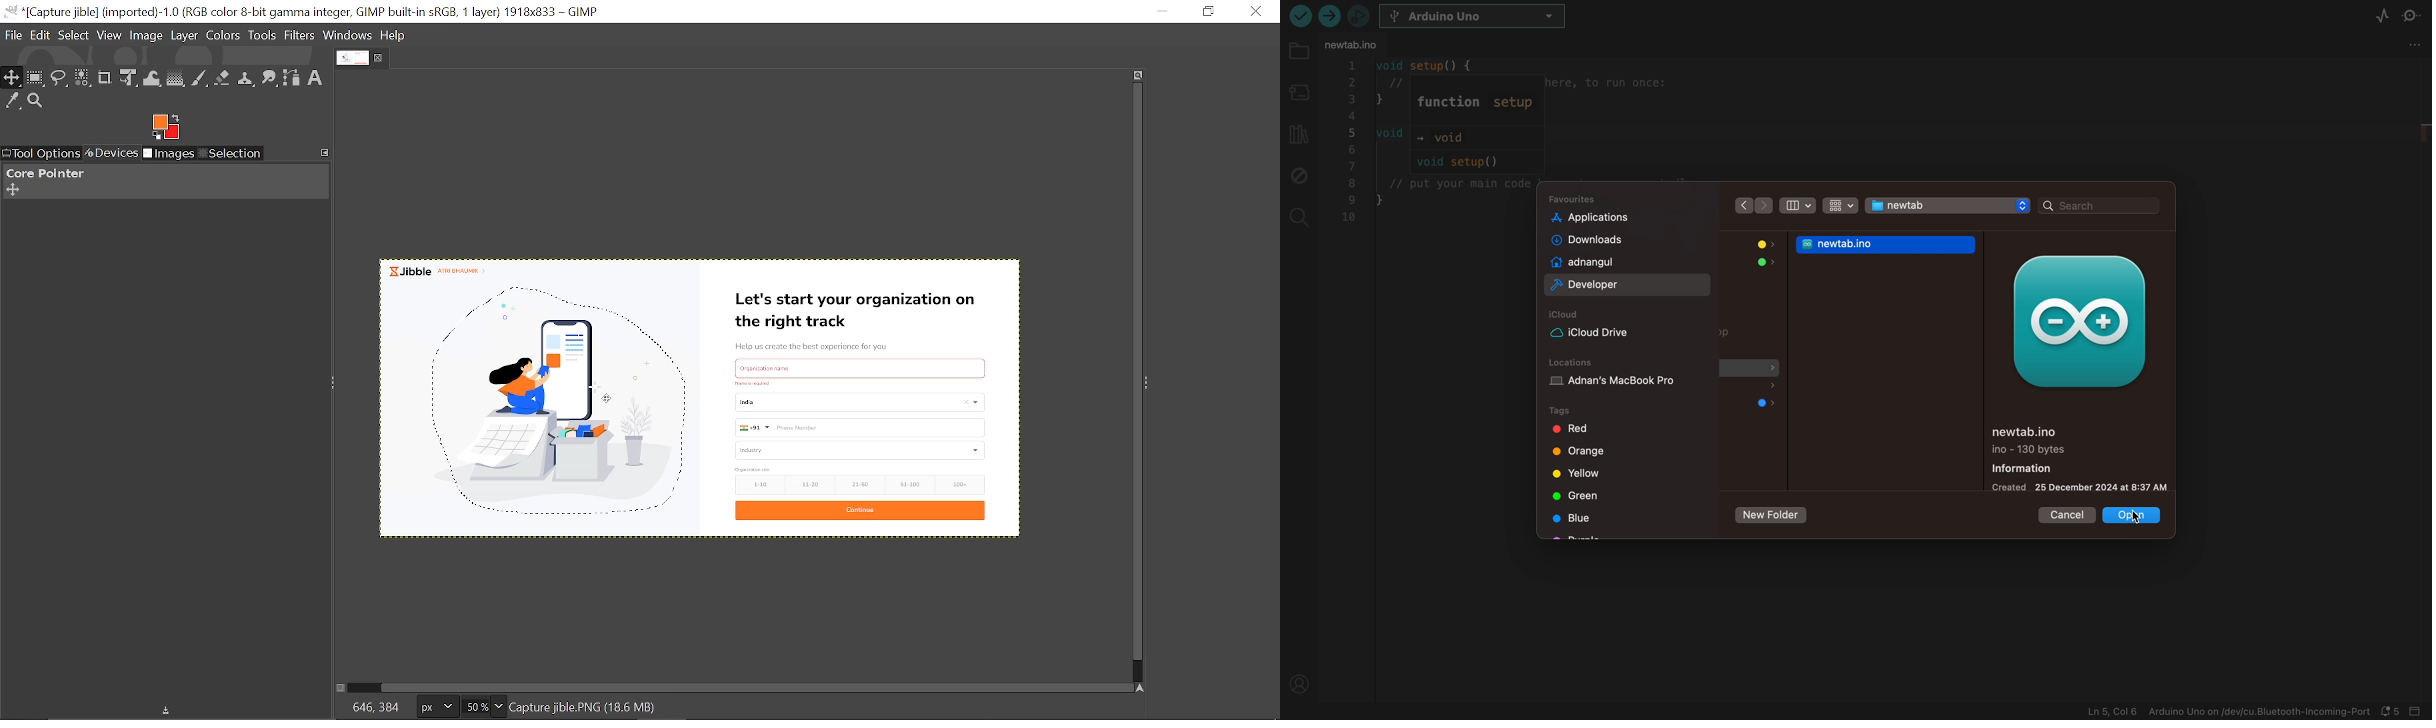  I want to click on text, so click(779, 367).